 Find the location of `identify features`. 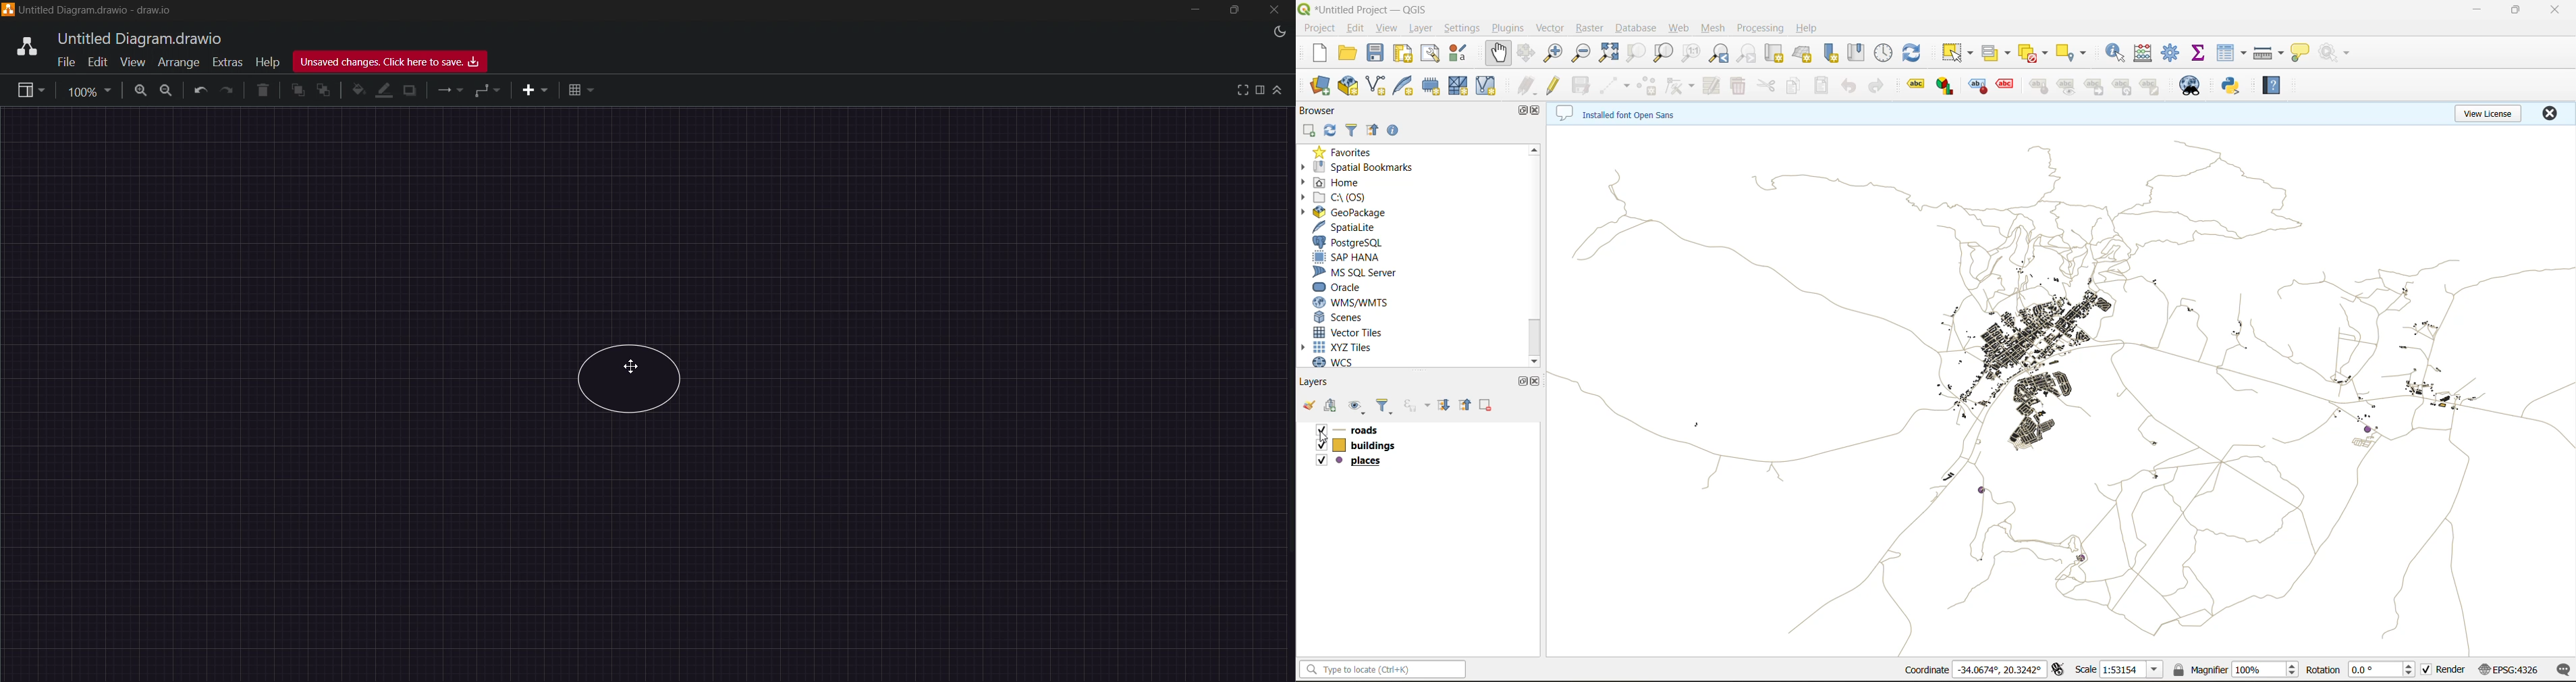

identify features is located at coordinates (2119, 52).